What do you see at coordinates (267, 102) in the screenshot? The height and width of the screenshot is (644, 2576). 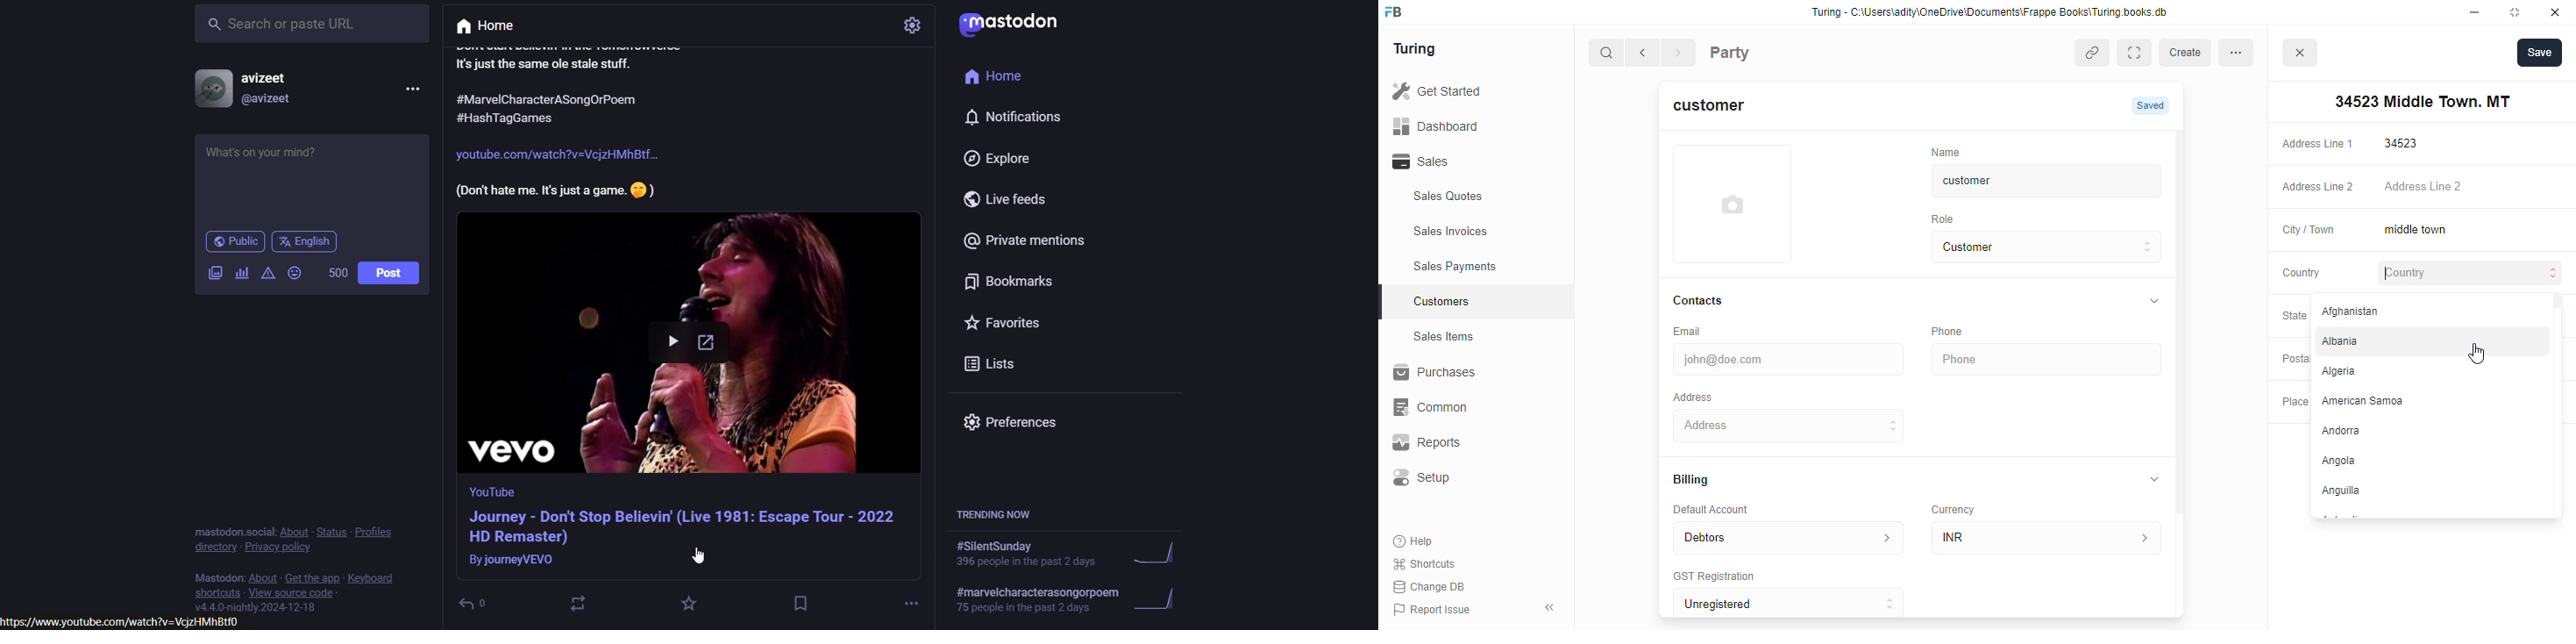 I see `@username` at bounding box center [267, 102].